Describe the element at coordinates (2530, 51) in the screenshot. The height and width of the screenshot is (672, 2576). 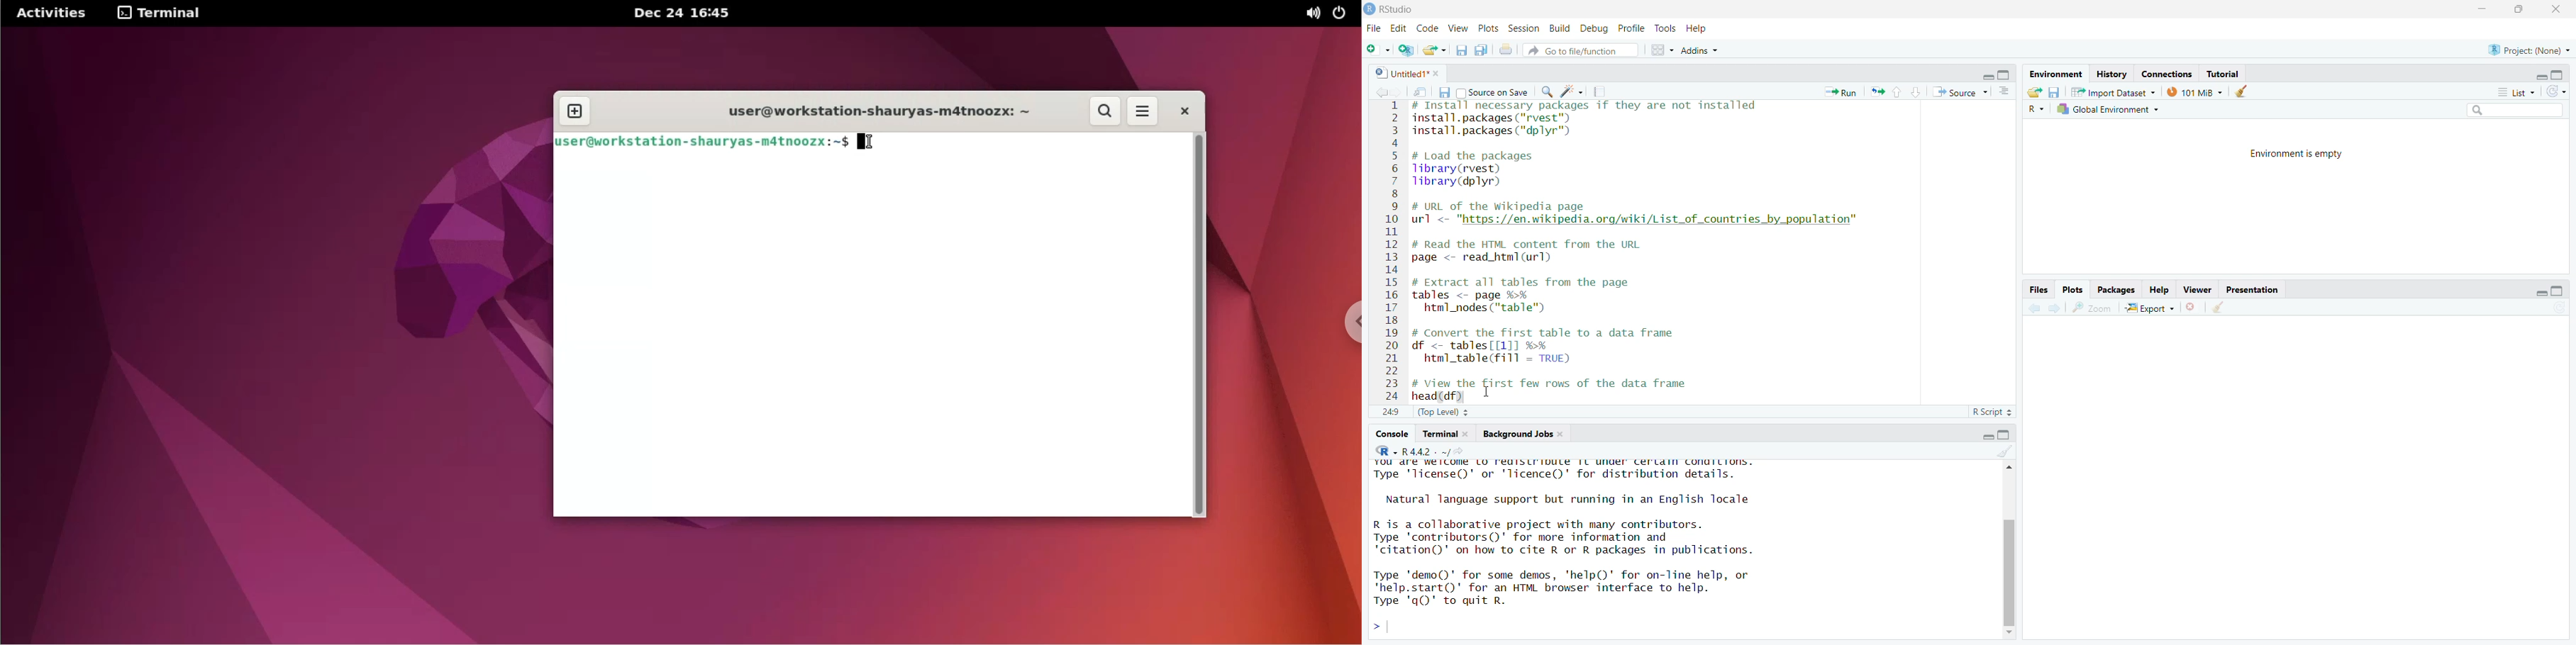
I see `Project(None)` at that location.